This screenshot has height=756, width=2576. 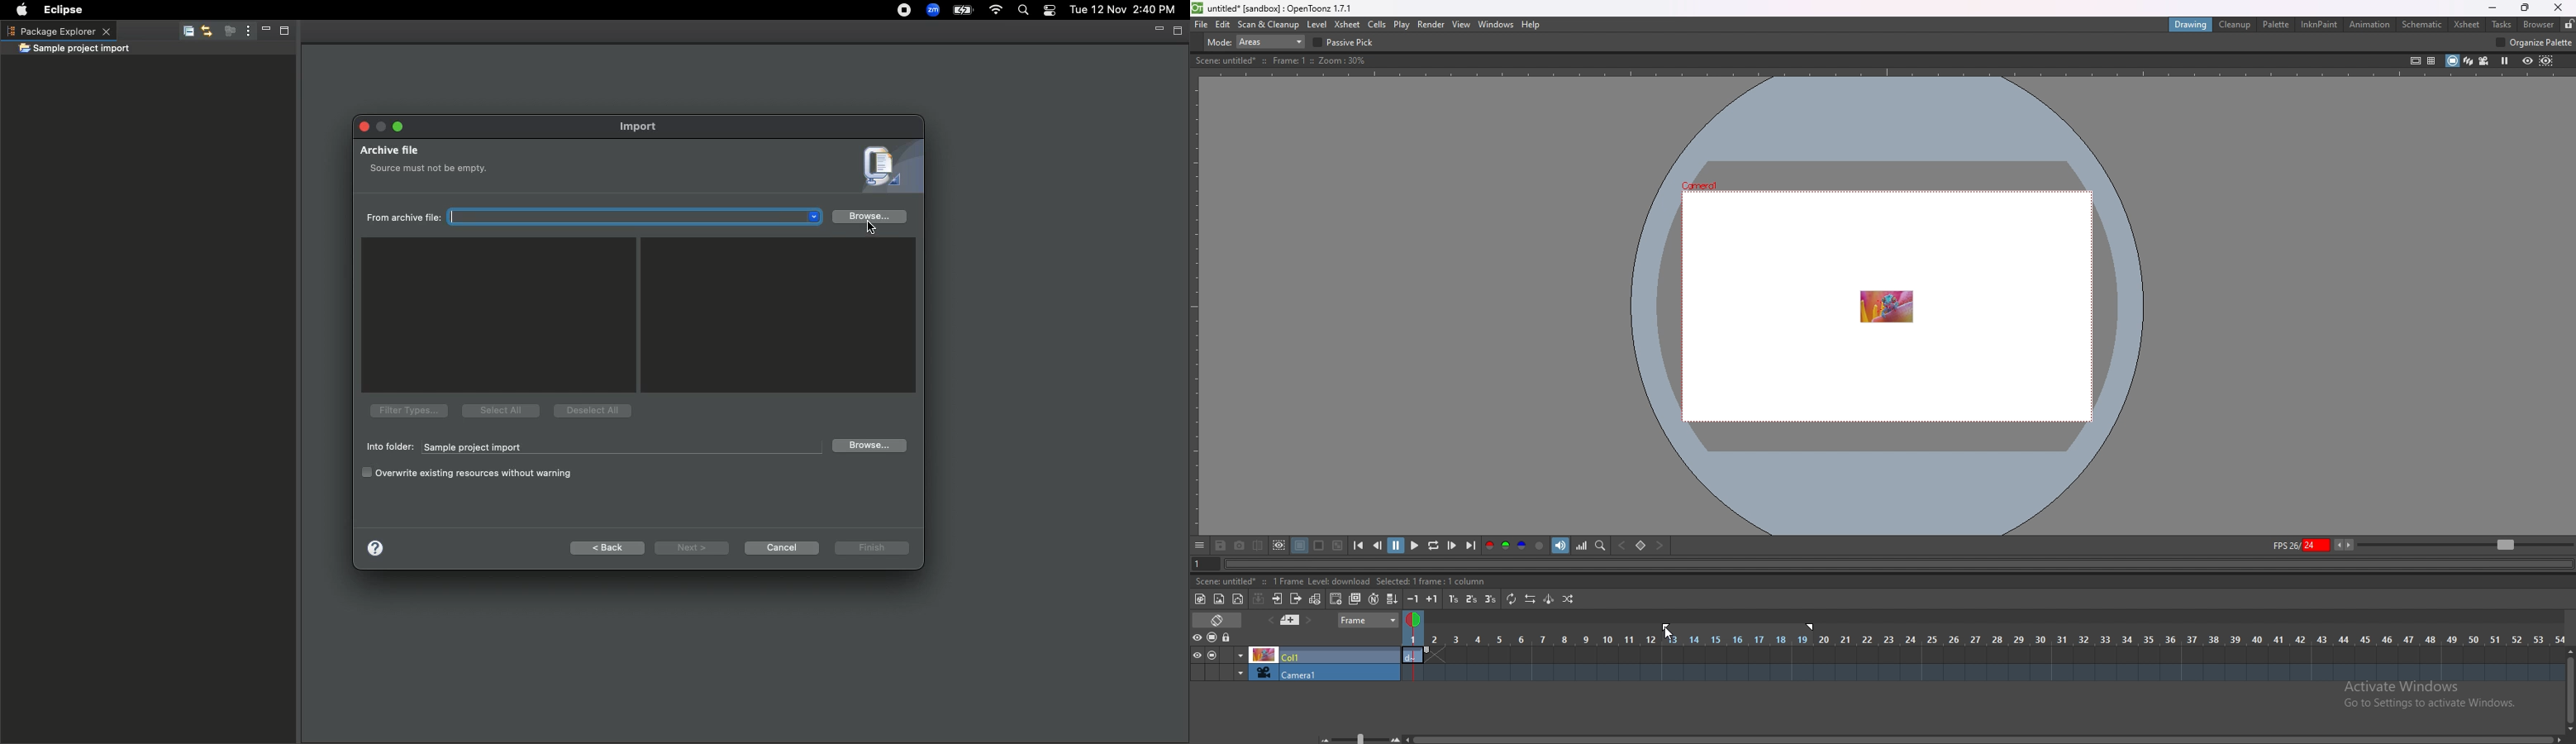 What do you see at coordinates (870, 218) in the screenshot?
I see `Browse` at bounding box center [870, 218].